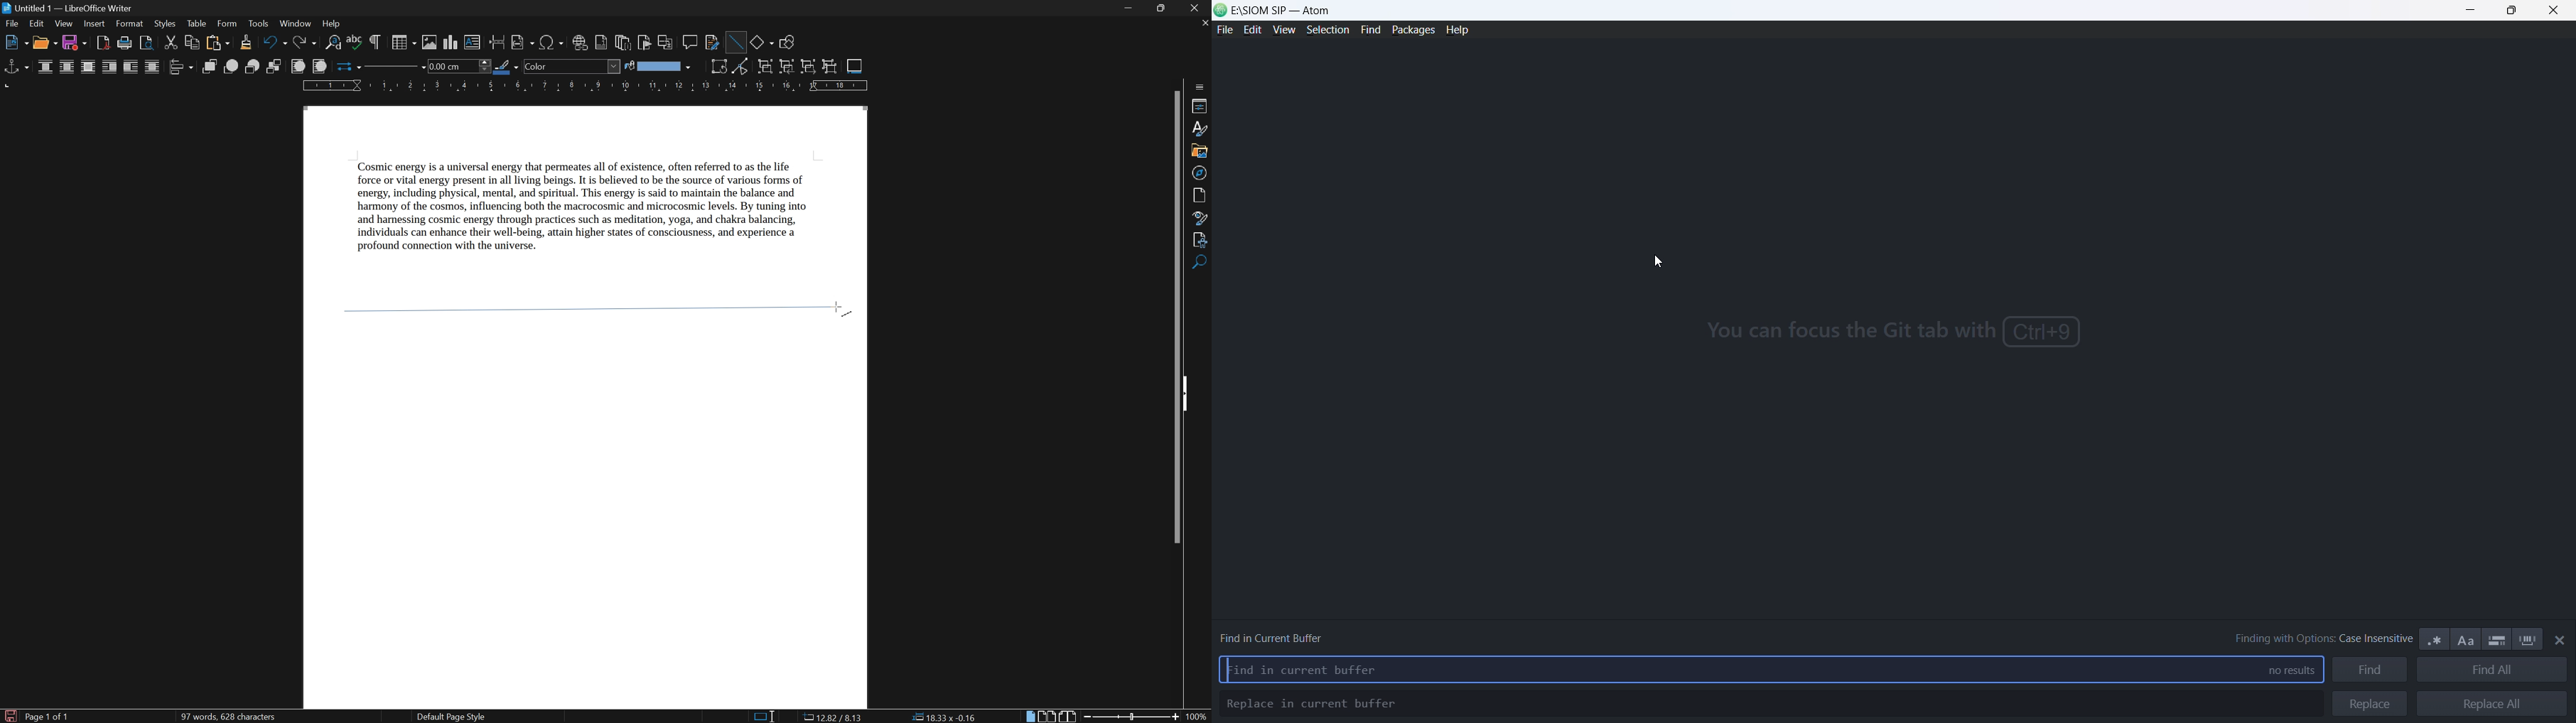 This screenshot has width=2576, height=728. Describe the element at coordinates (1660, 263) in the screenshot. I see `cursor` at that location.